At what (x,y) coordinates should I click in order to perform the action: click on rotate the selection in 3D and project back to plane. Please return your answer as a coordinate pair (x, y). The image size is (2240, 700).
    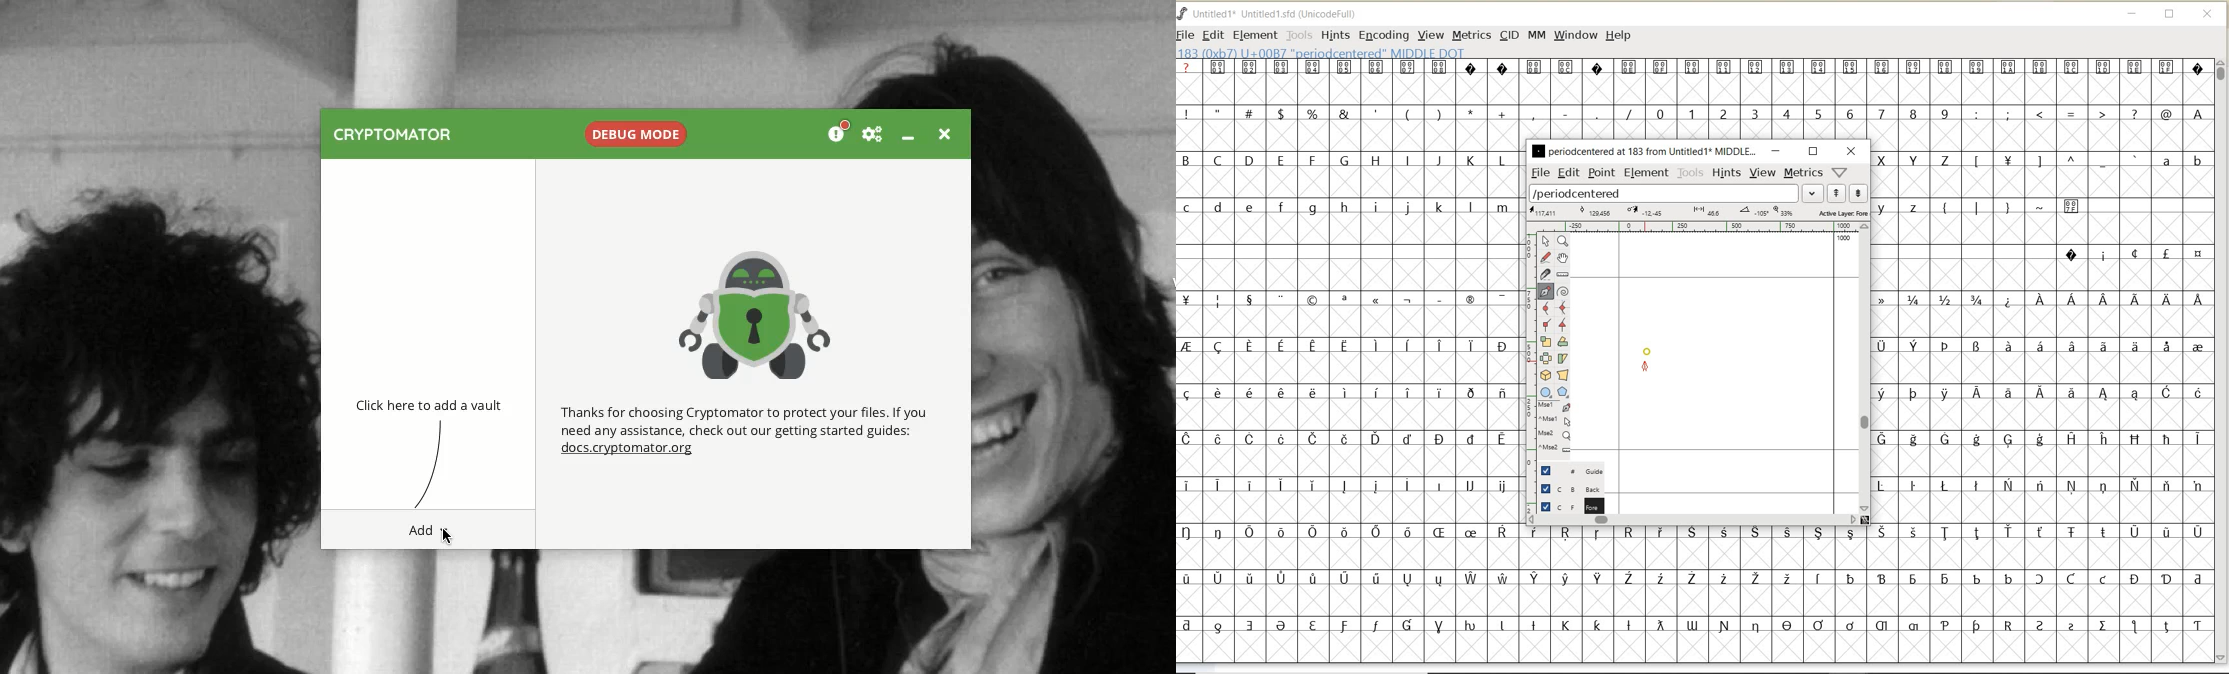
    Looking at the image, I should click on (1545, 374).